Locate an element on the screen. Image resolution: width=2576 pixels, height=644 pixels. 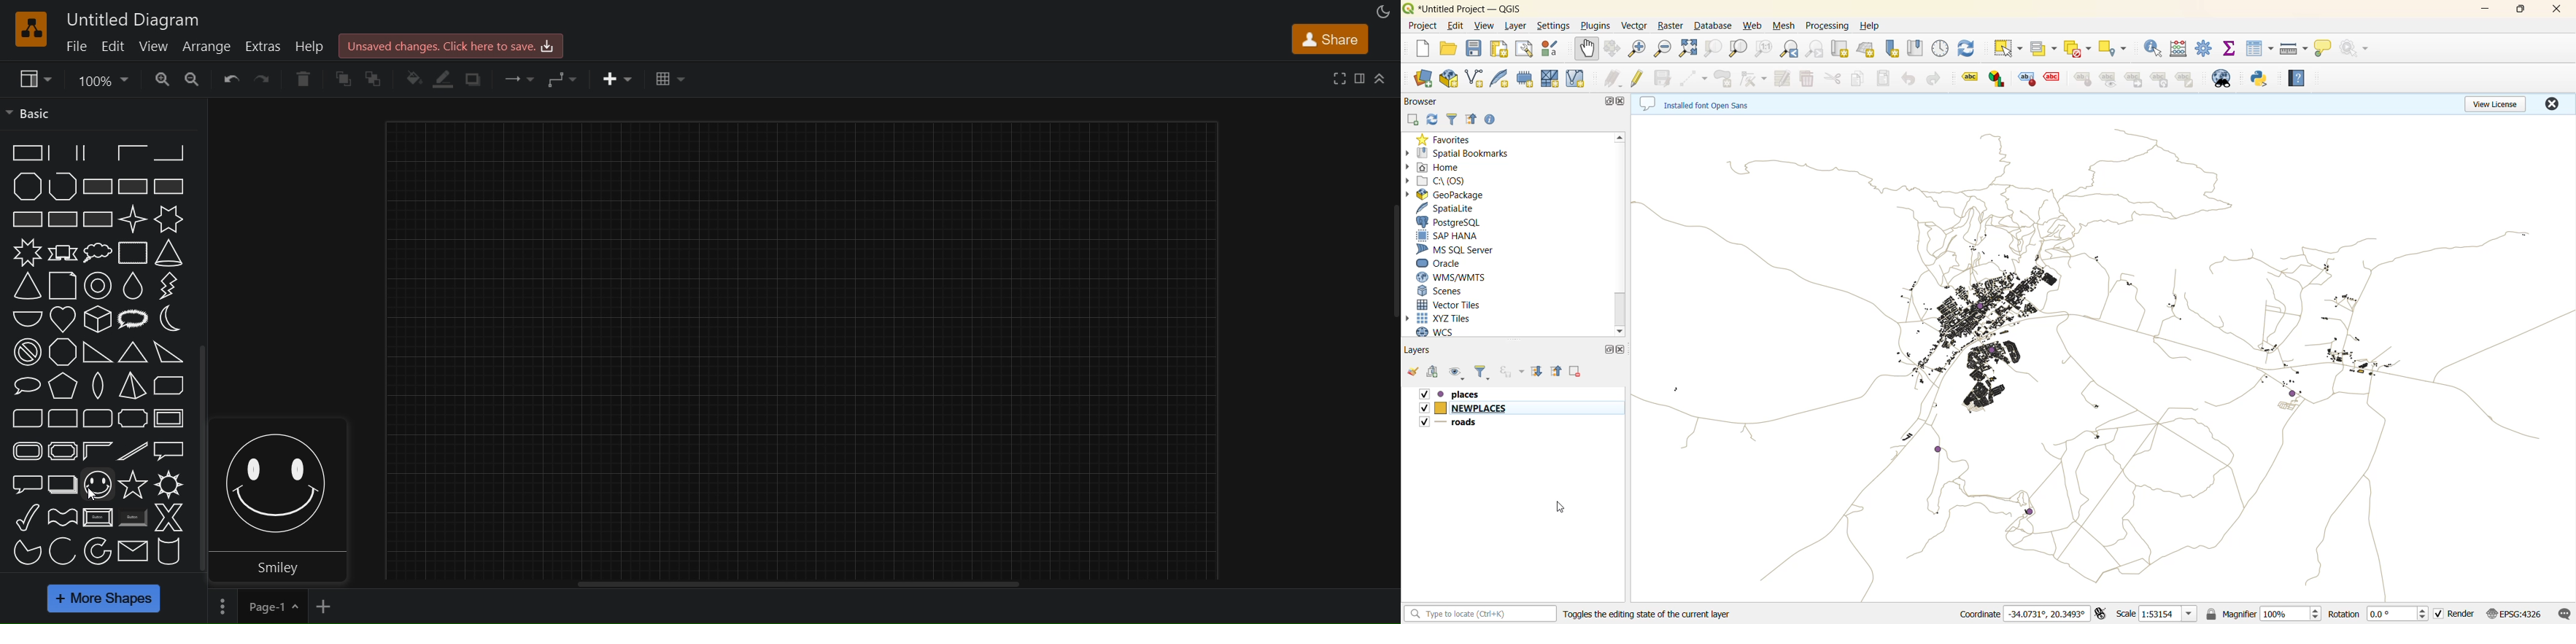
extras is located at coordinates (264, 45).